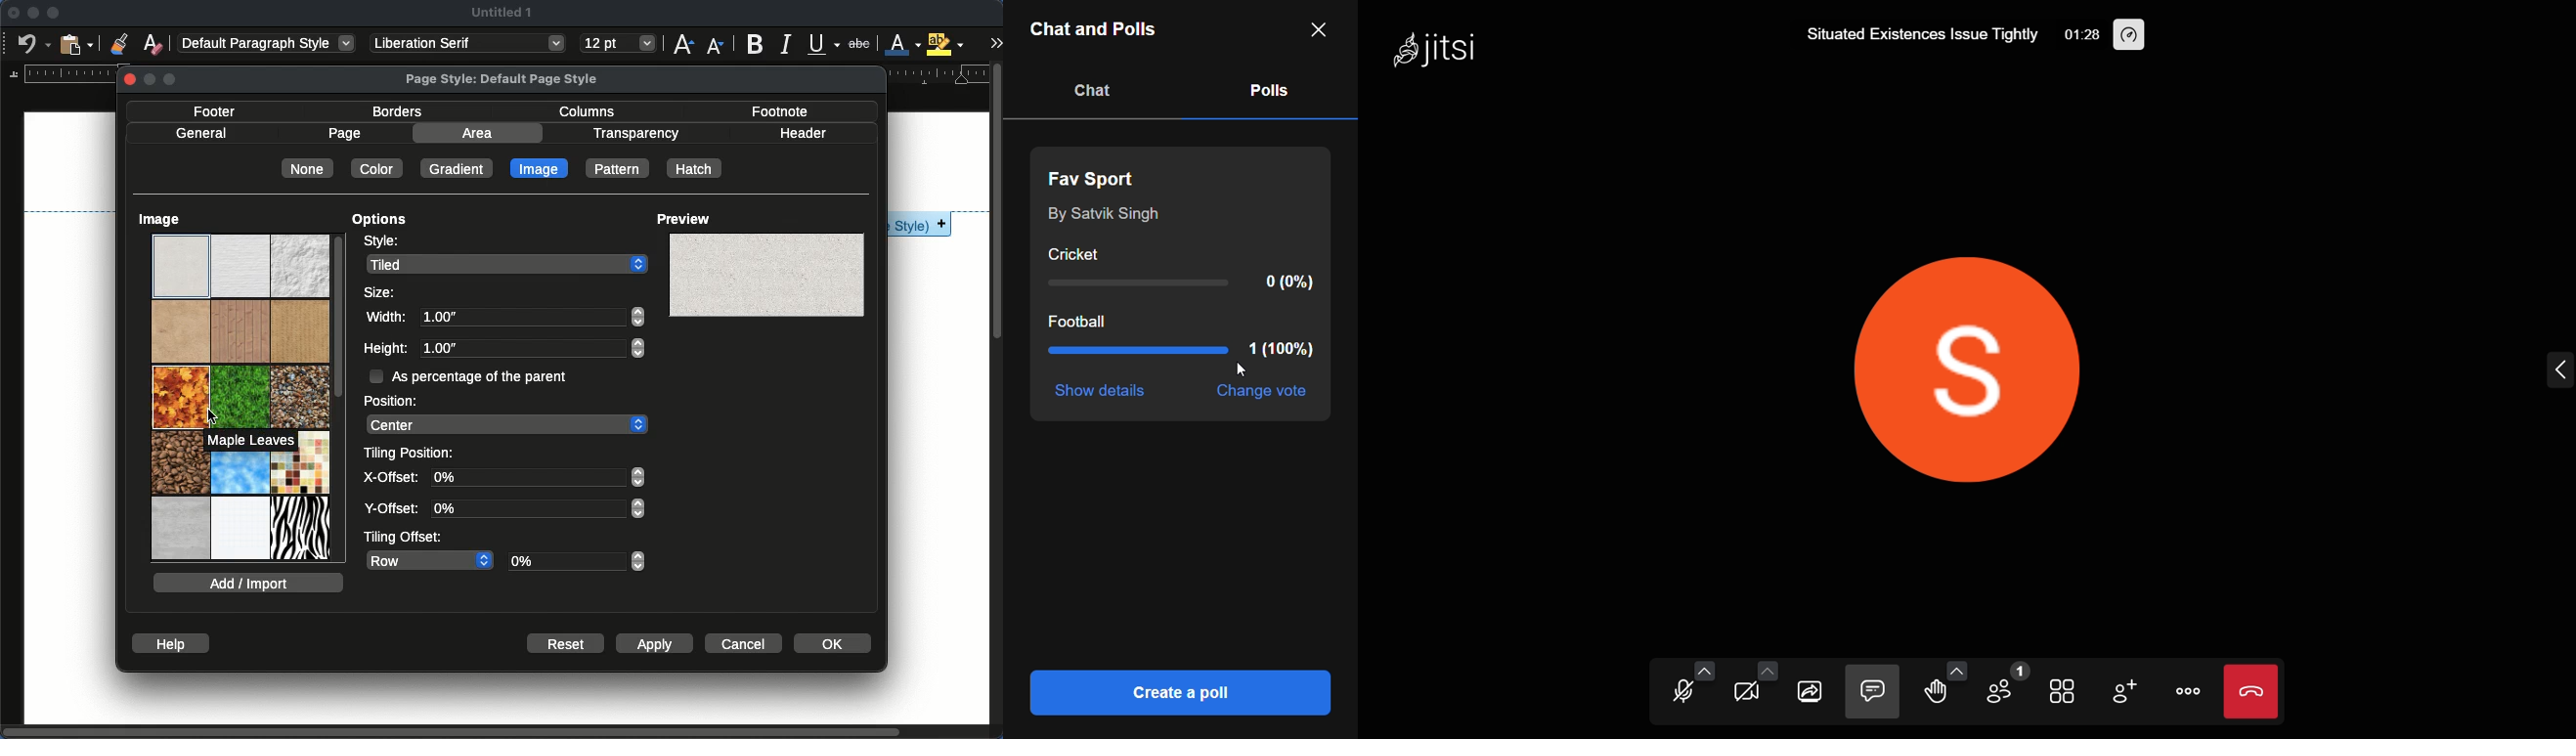  What do you see at coordinates (455, 167) in the screenshot?
I see `gradient` at bounding box center [455, 167].